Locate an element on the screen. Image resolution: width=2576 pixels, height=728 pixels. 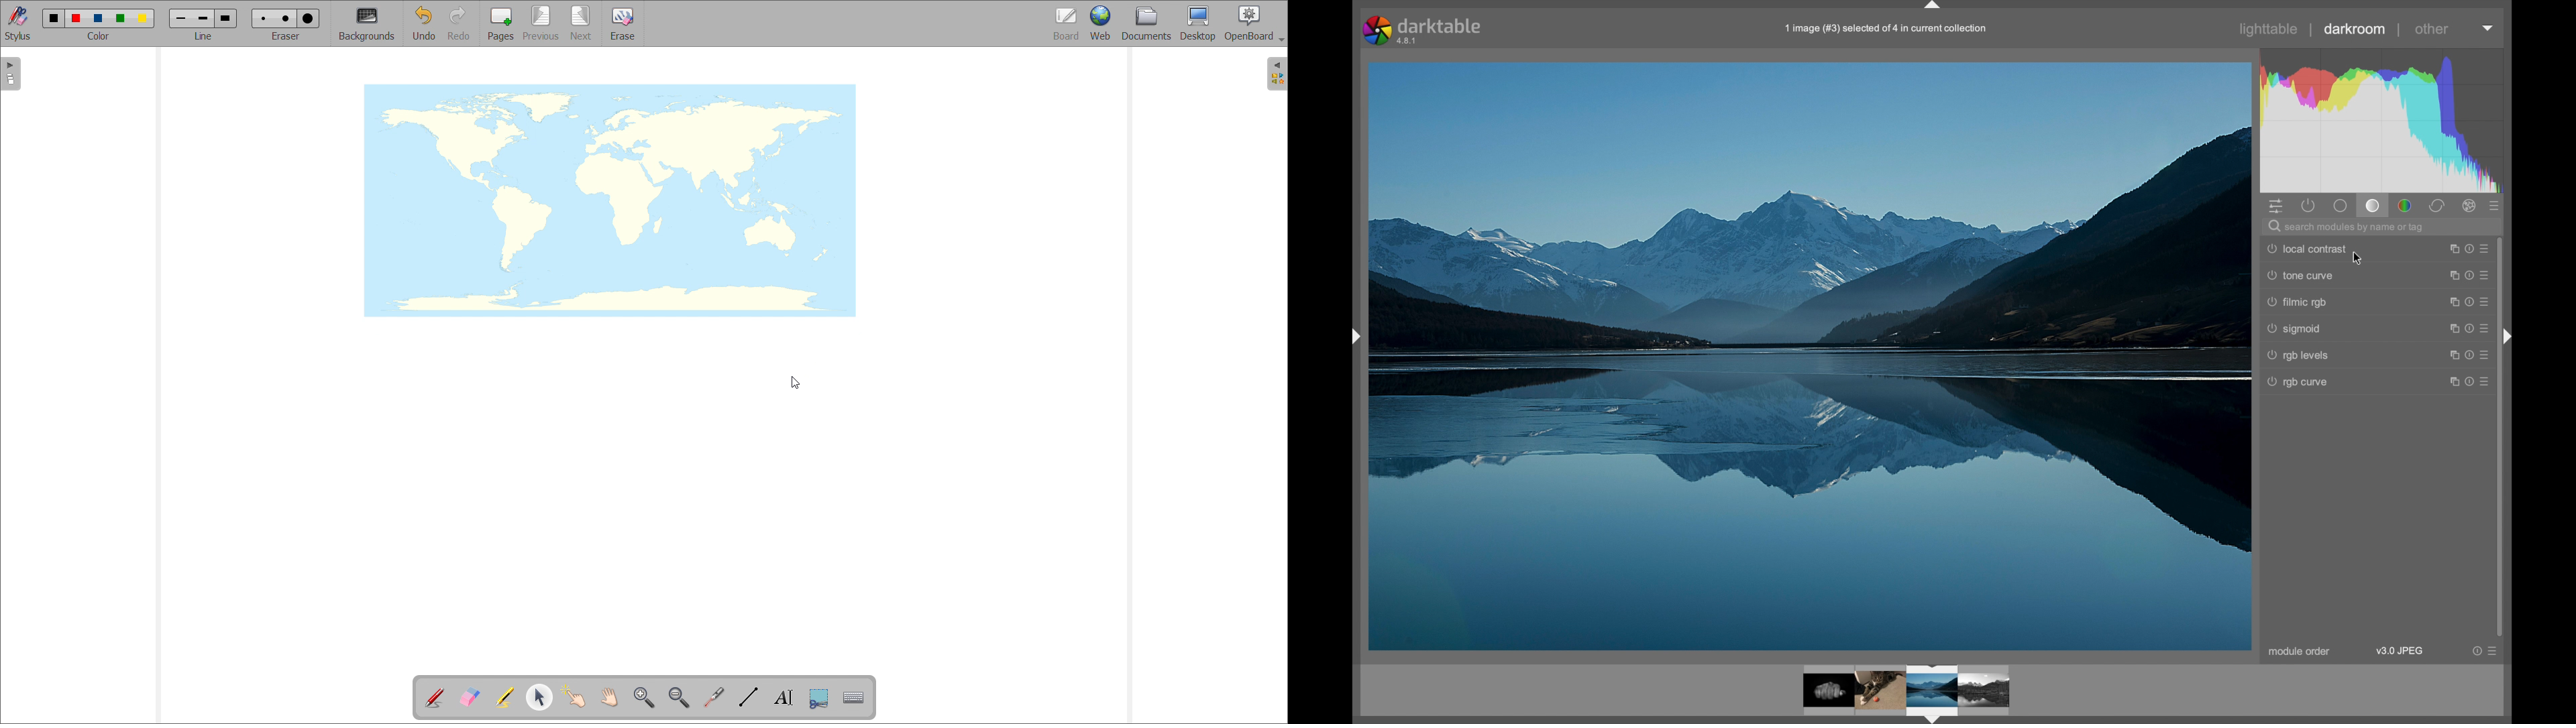
filmic rgb is located at coordinates (2298, 302).